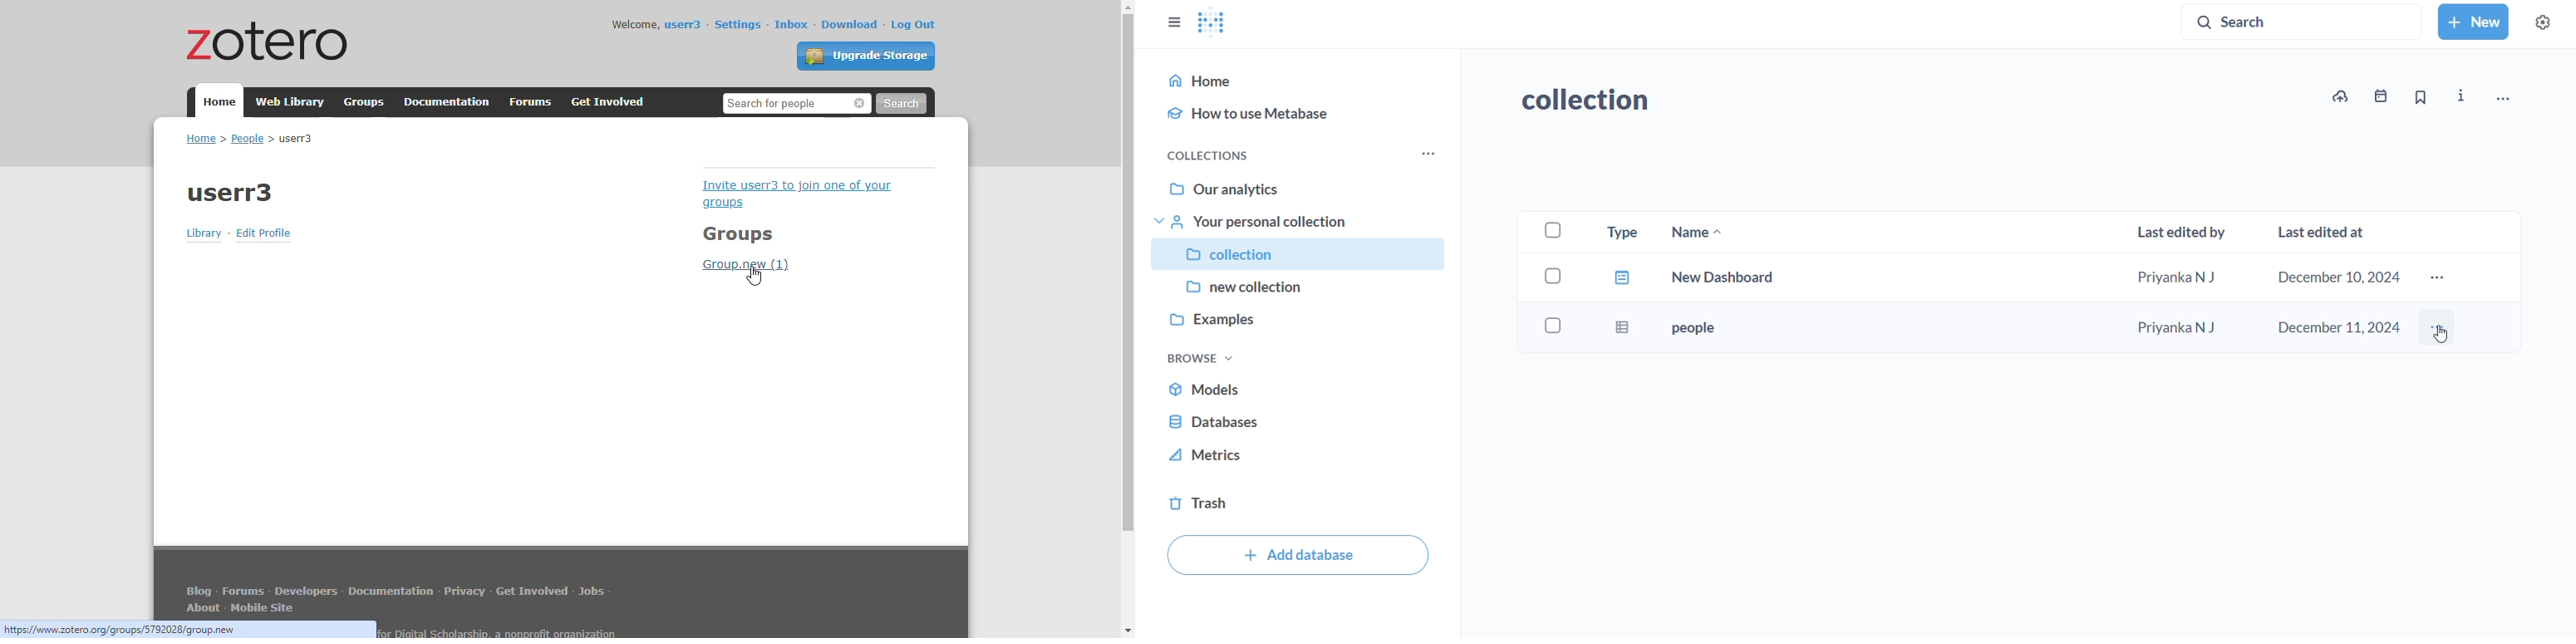  I want to click on developers, so click(306, 591).